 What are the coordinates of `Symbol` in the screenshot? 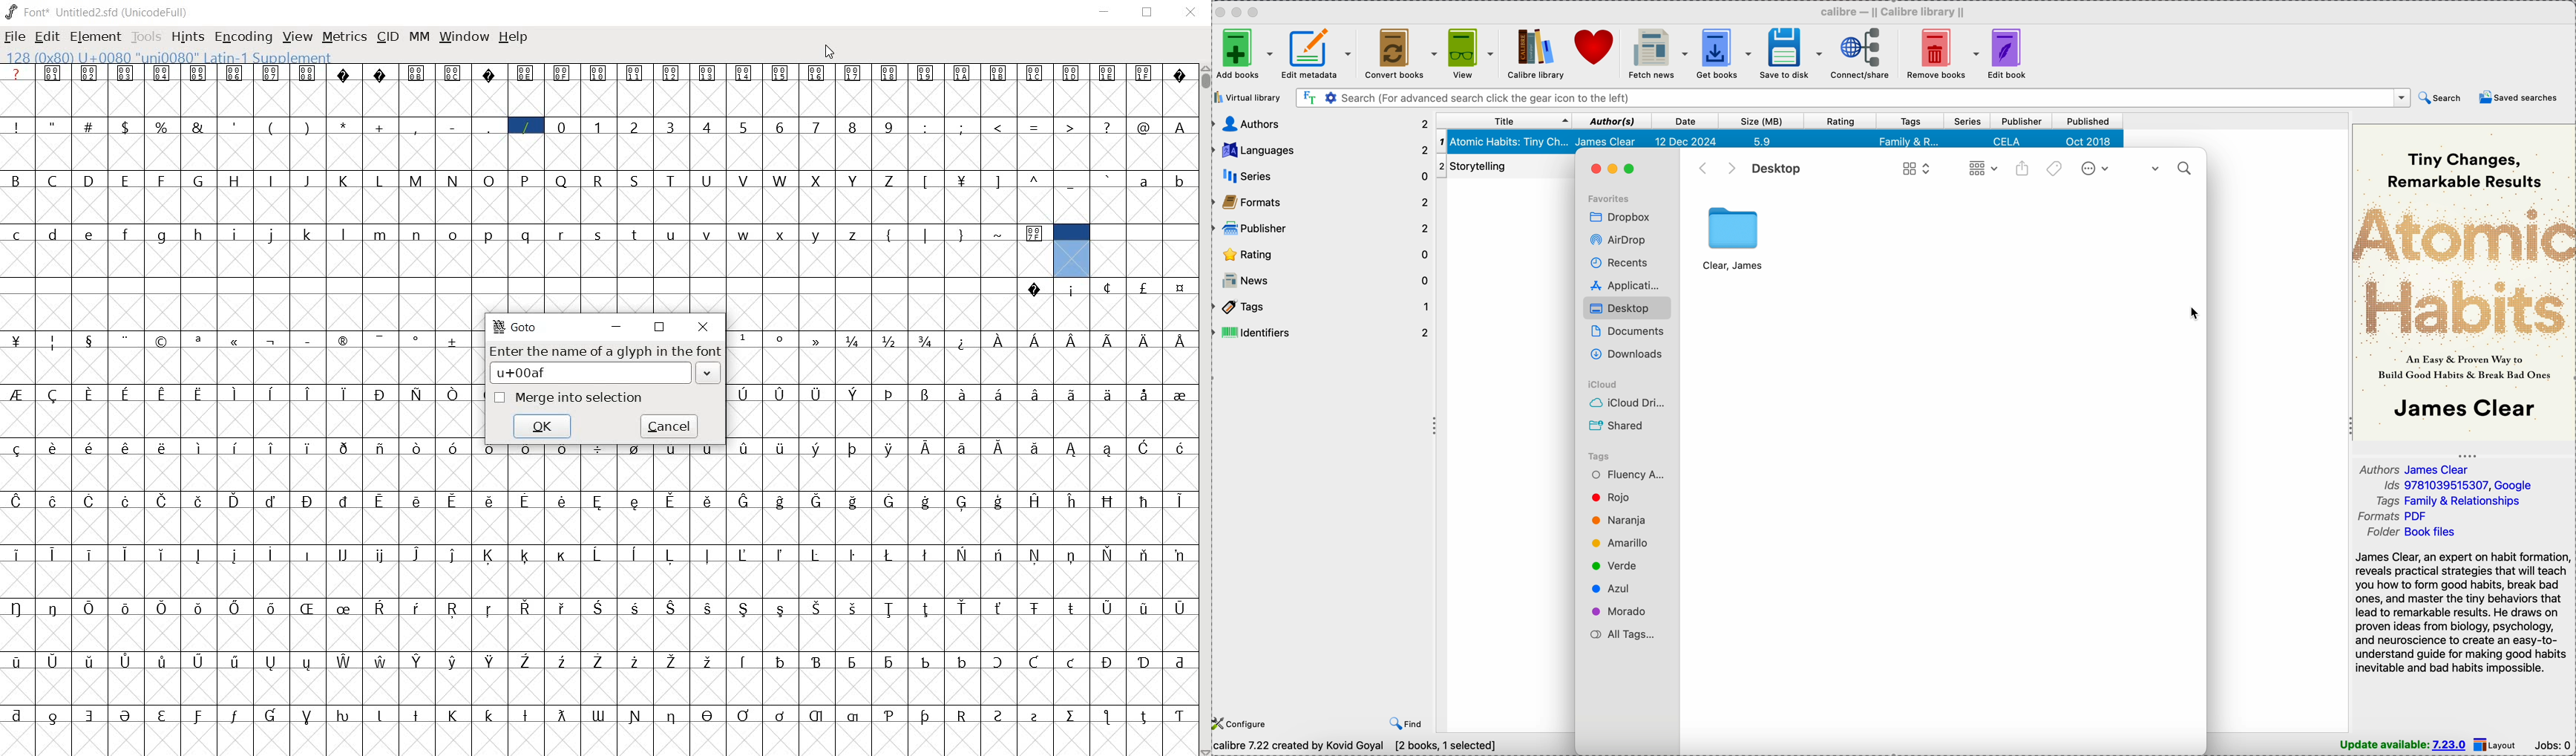 It's located at (274, 609).